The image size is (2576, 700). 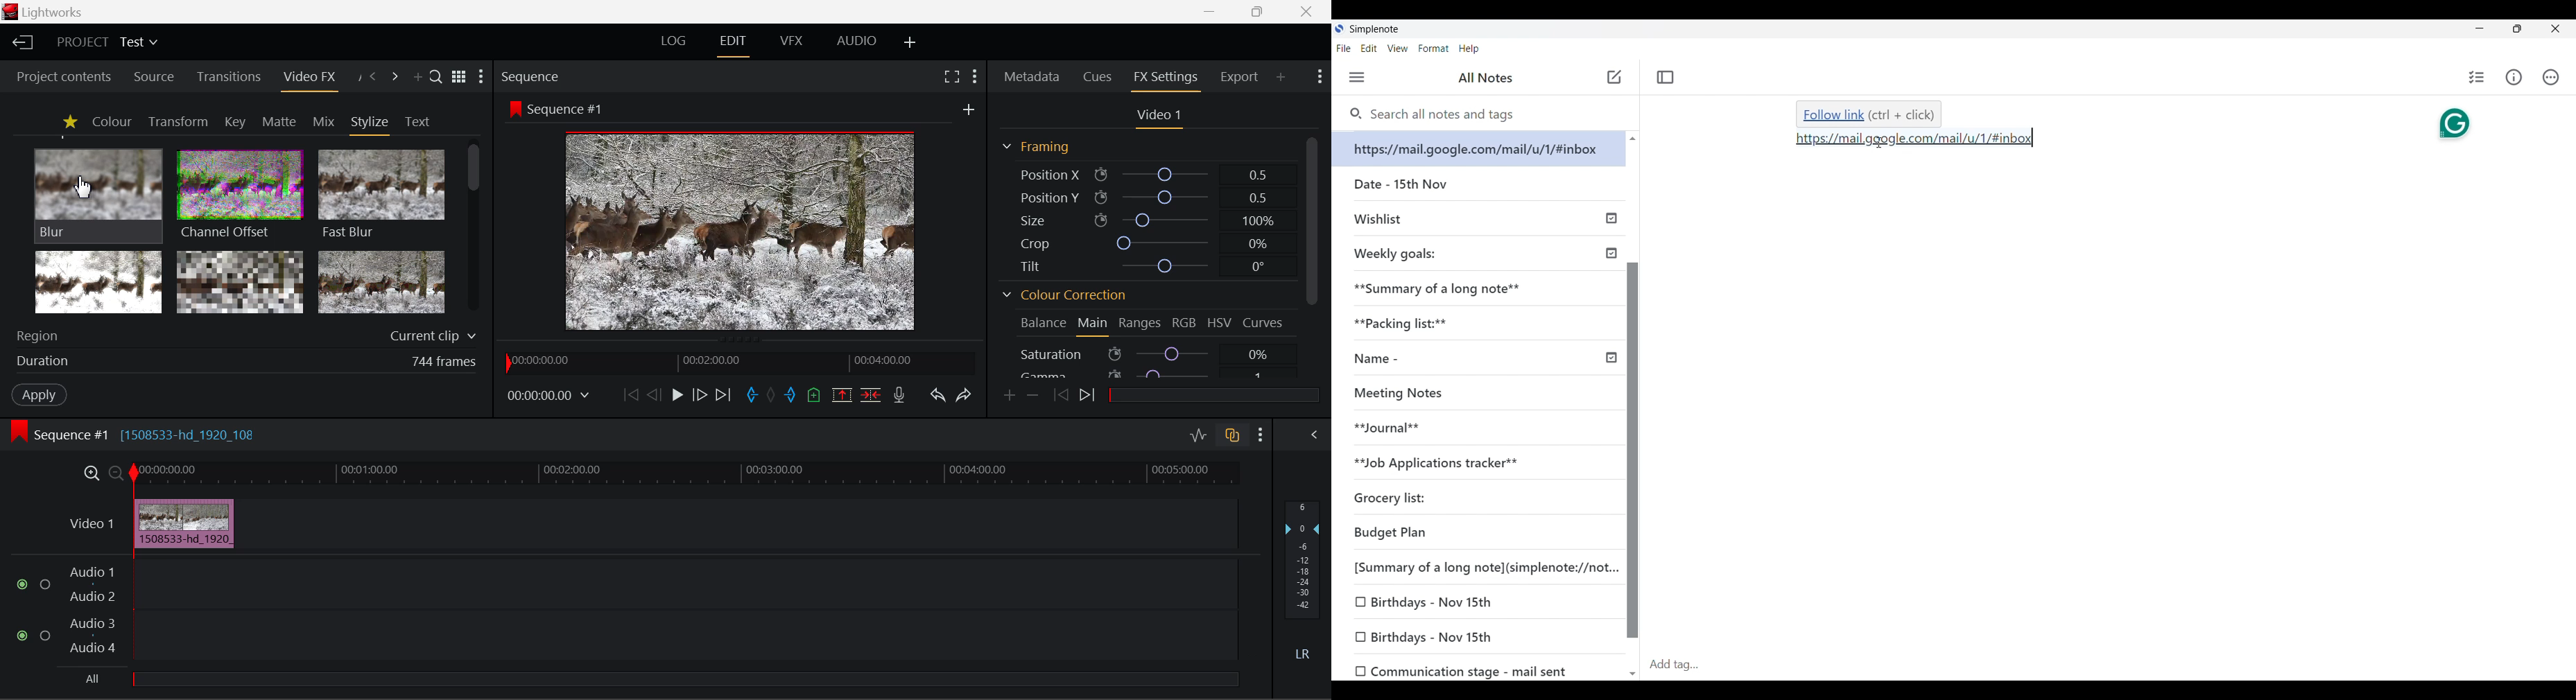 What do you see at coordinates (1634, 450) in the screenshot?
I see `Vertical slide bar` at bounding box center [1634, 450].